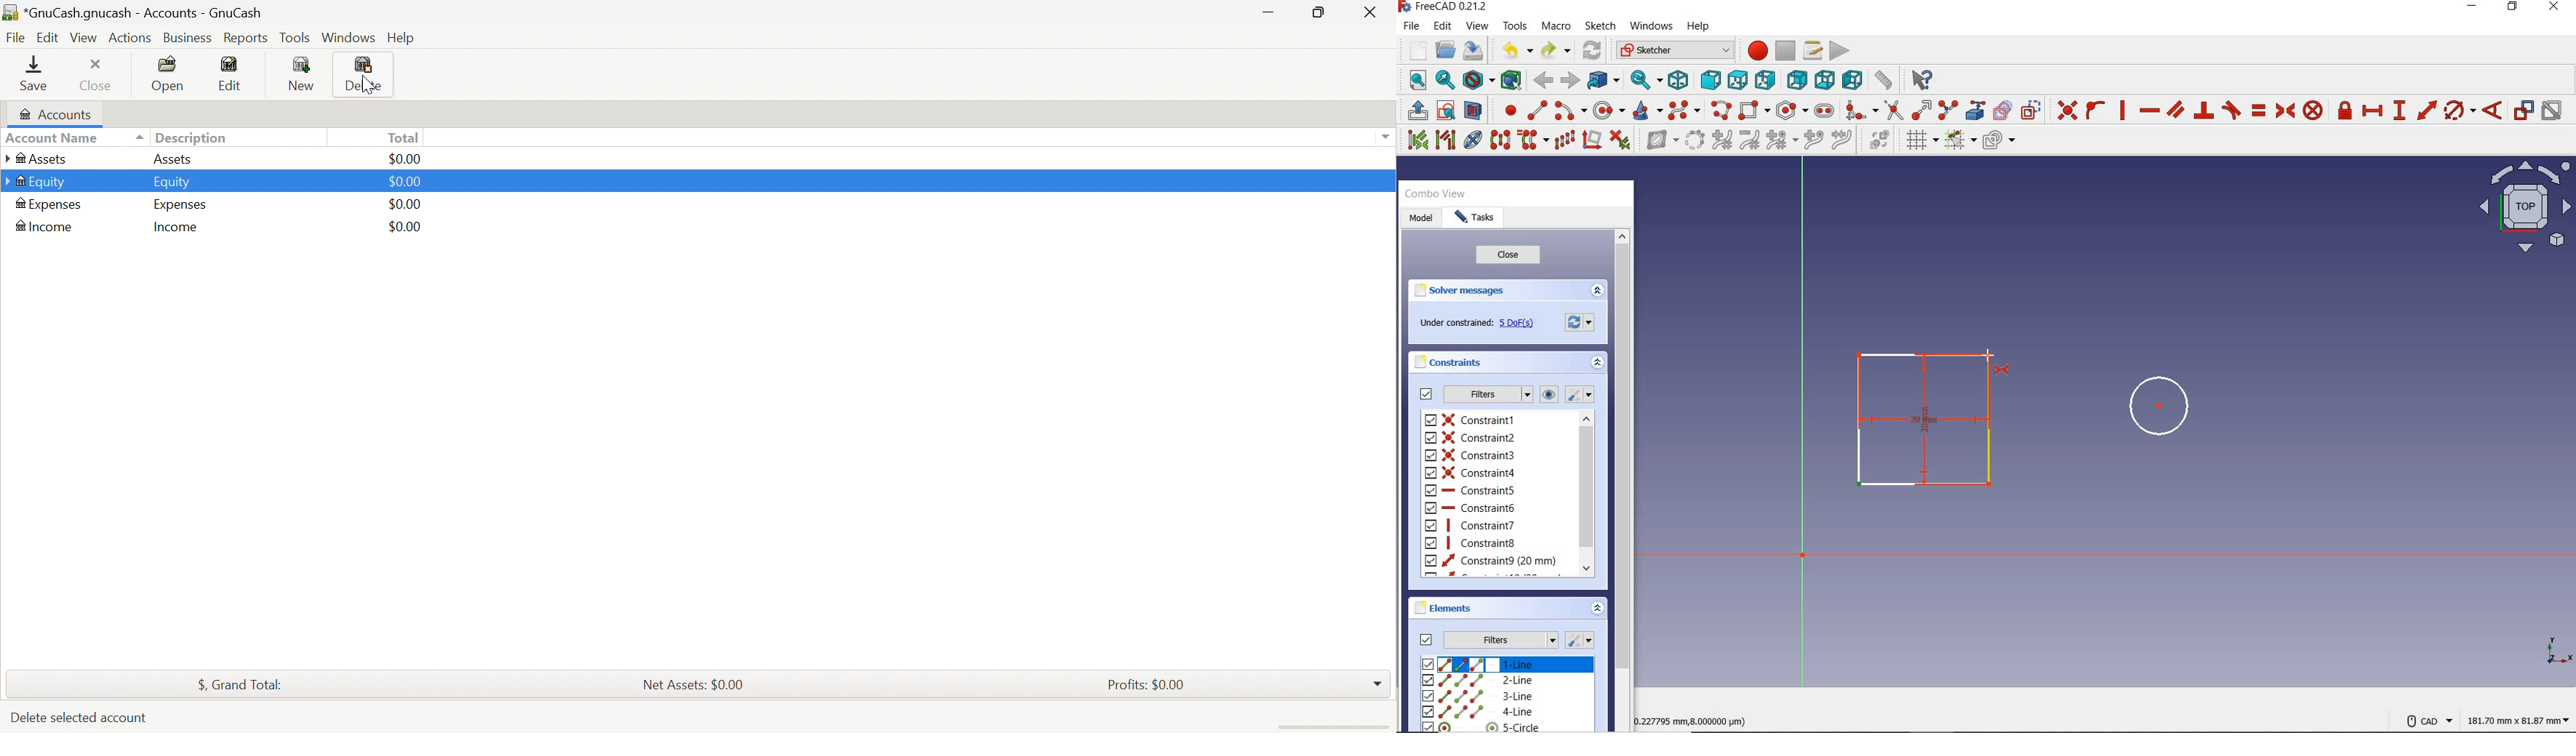  Describe the element at coordinates (1514, 49) in the screenshot. I see `undo` at that location.